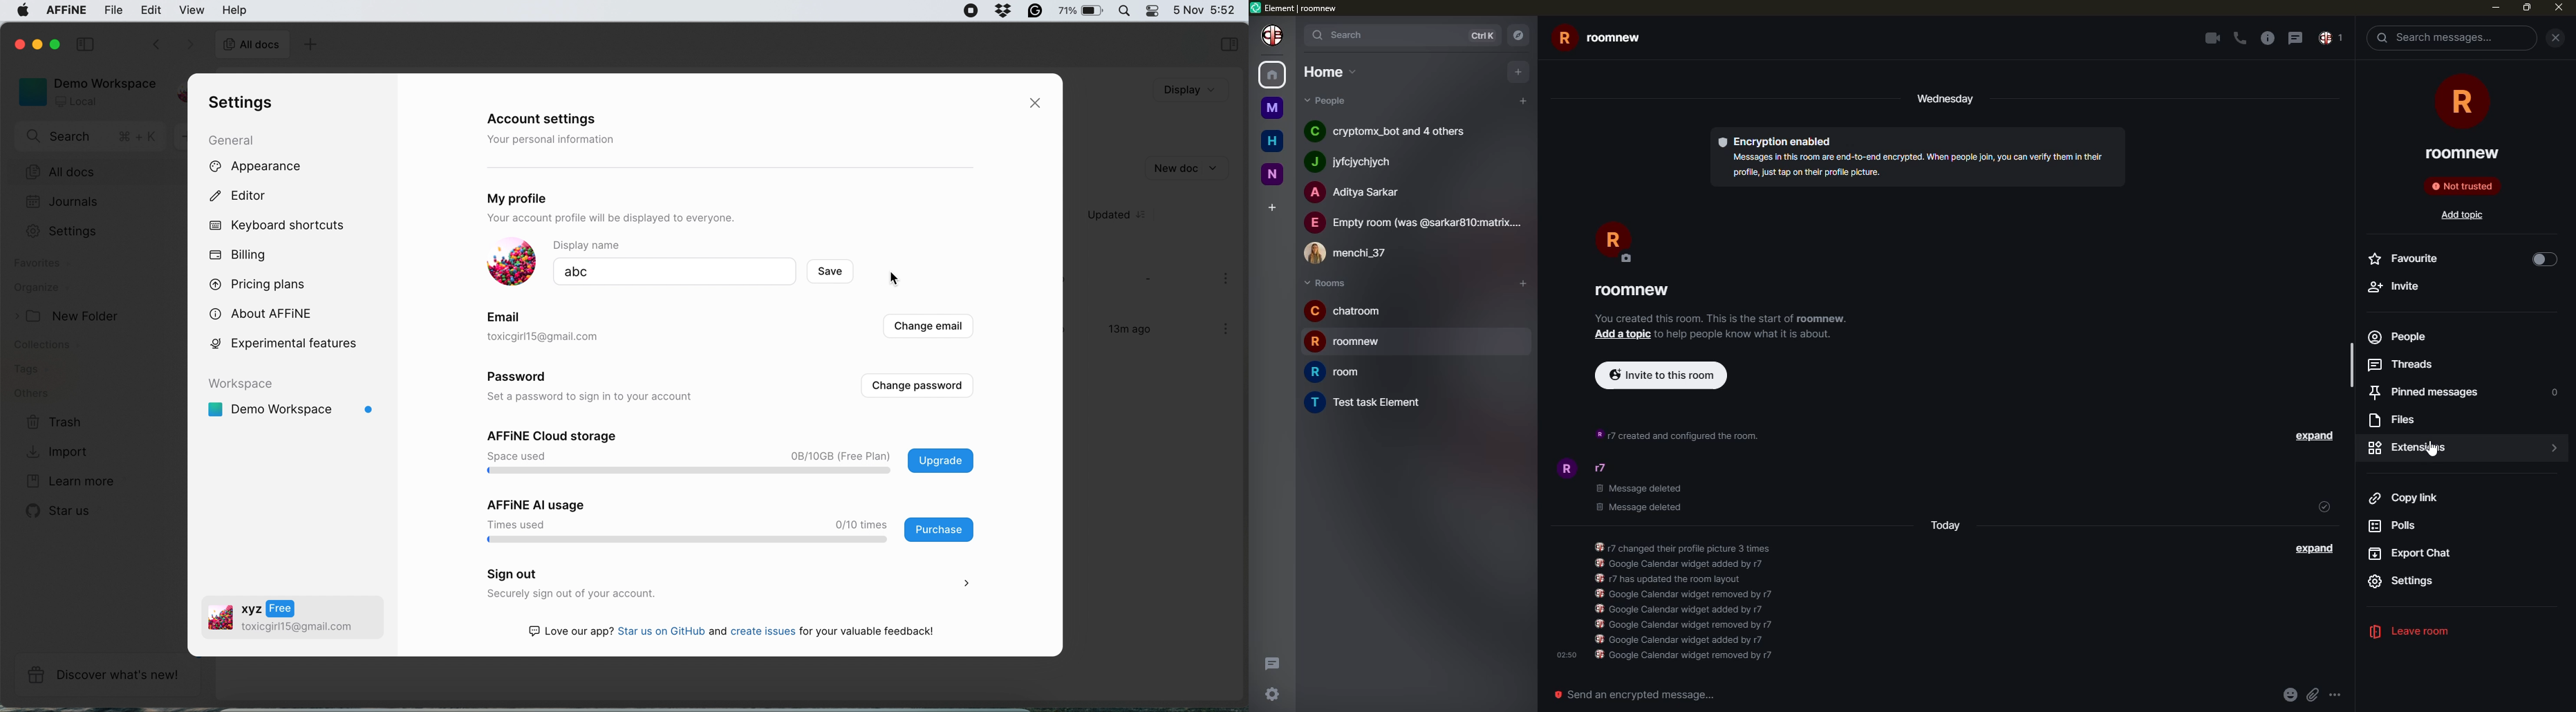 The image size is (2576, 728). What do you see at coordinates (1689, 601) in the screenshot?
I see `info` at bounding box center [1689, 601].